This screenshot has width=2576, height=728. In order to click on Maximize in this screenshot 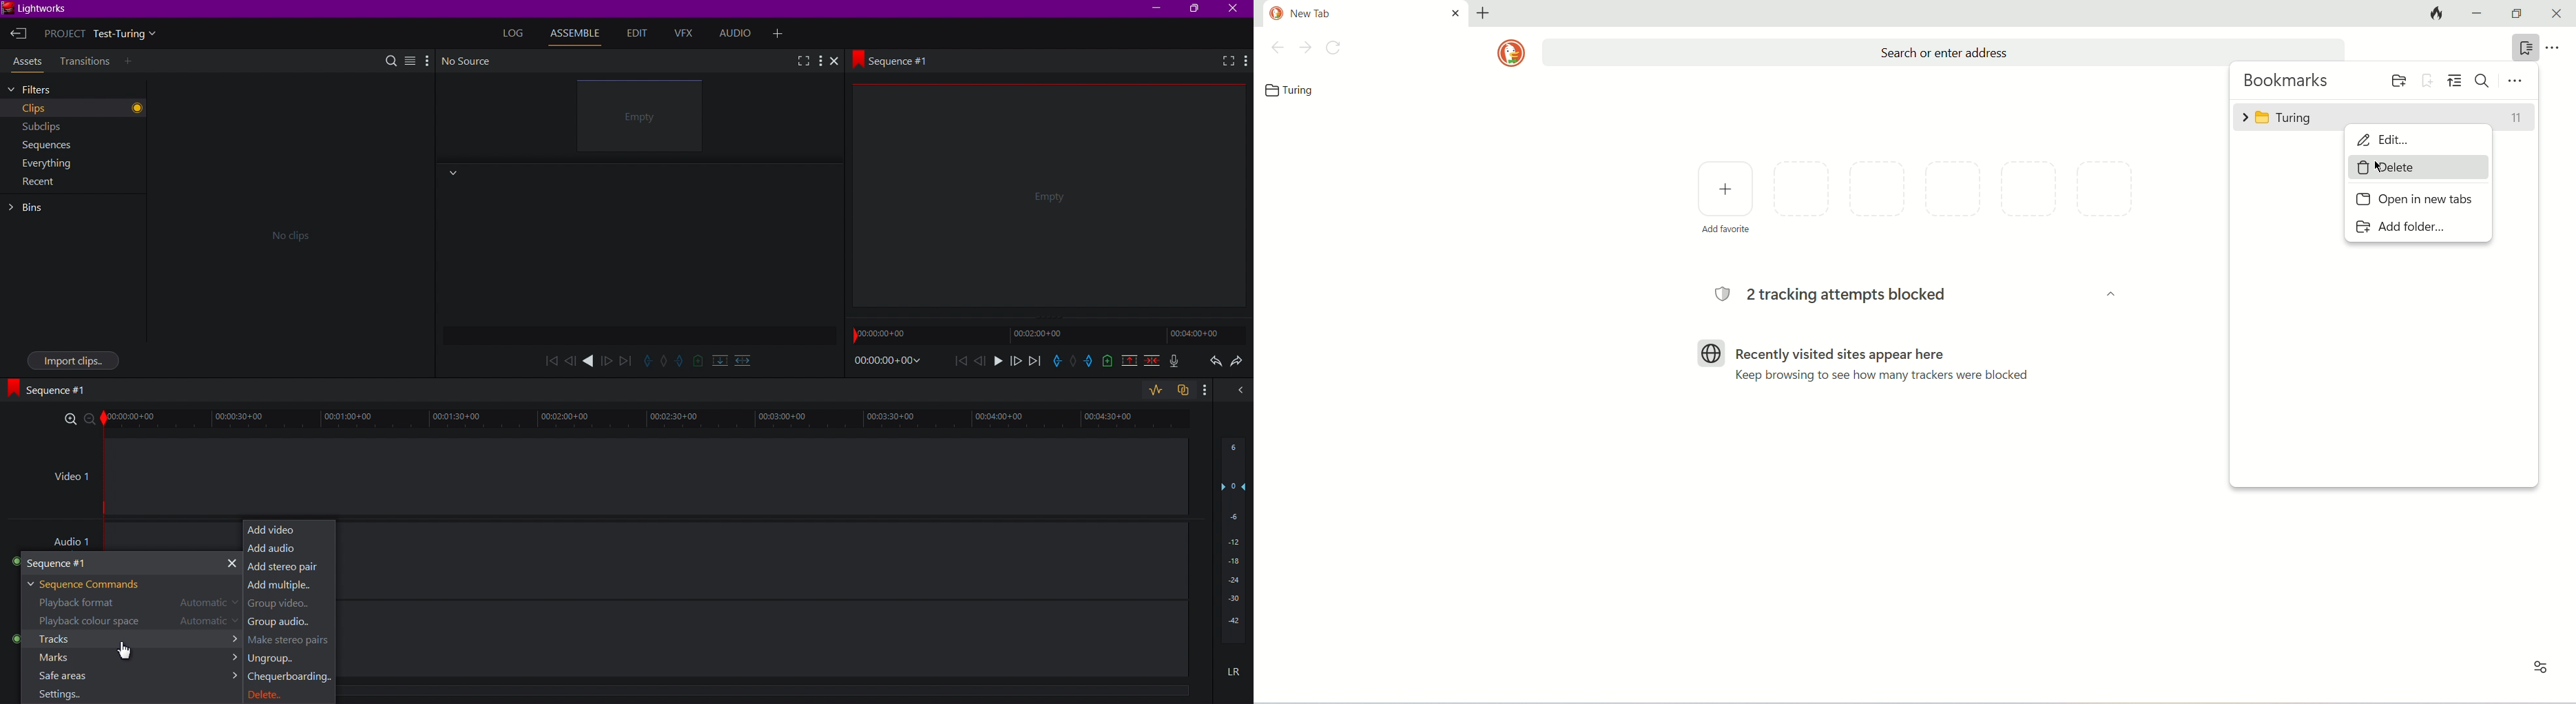, I will do `click(1197, 9)`.